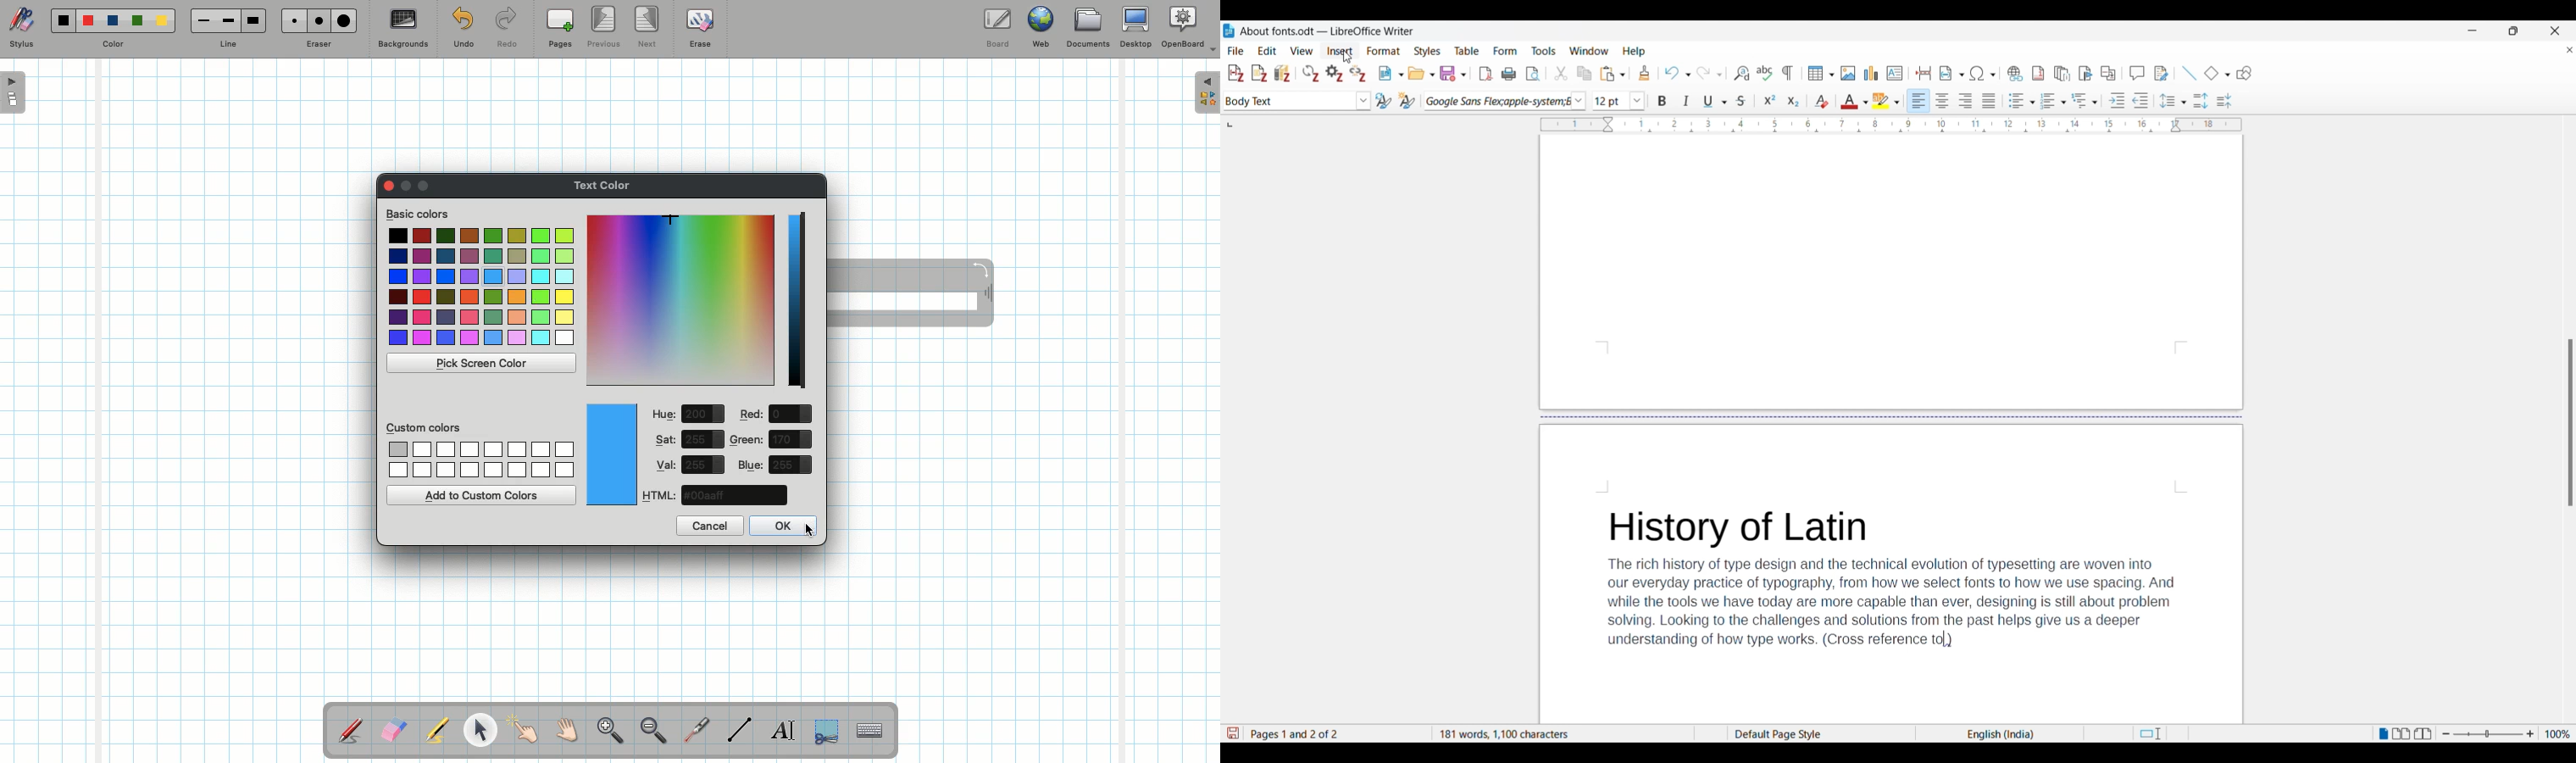  What do you see at coordinates (2062, 74) in the screenshot?
I see `Insert endnote` at bounding box center [2062, 74].